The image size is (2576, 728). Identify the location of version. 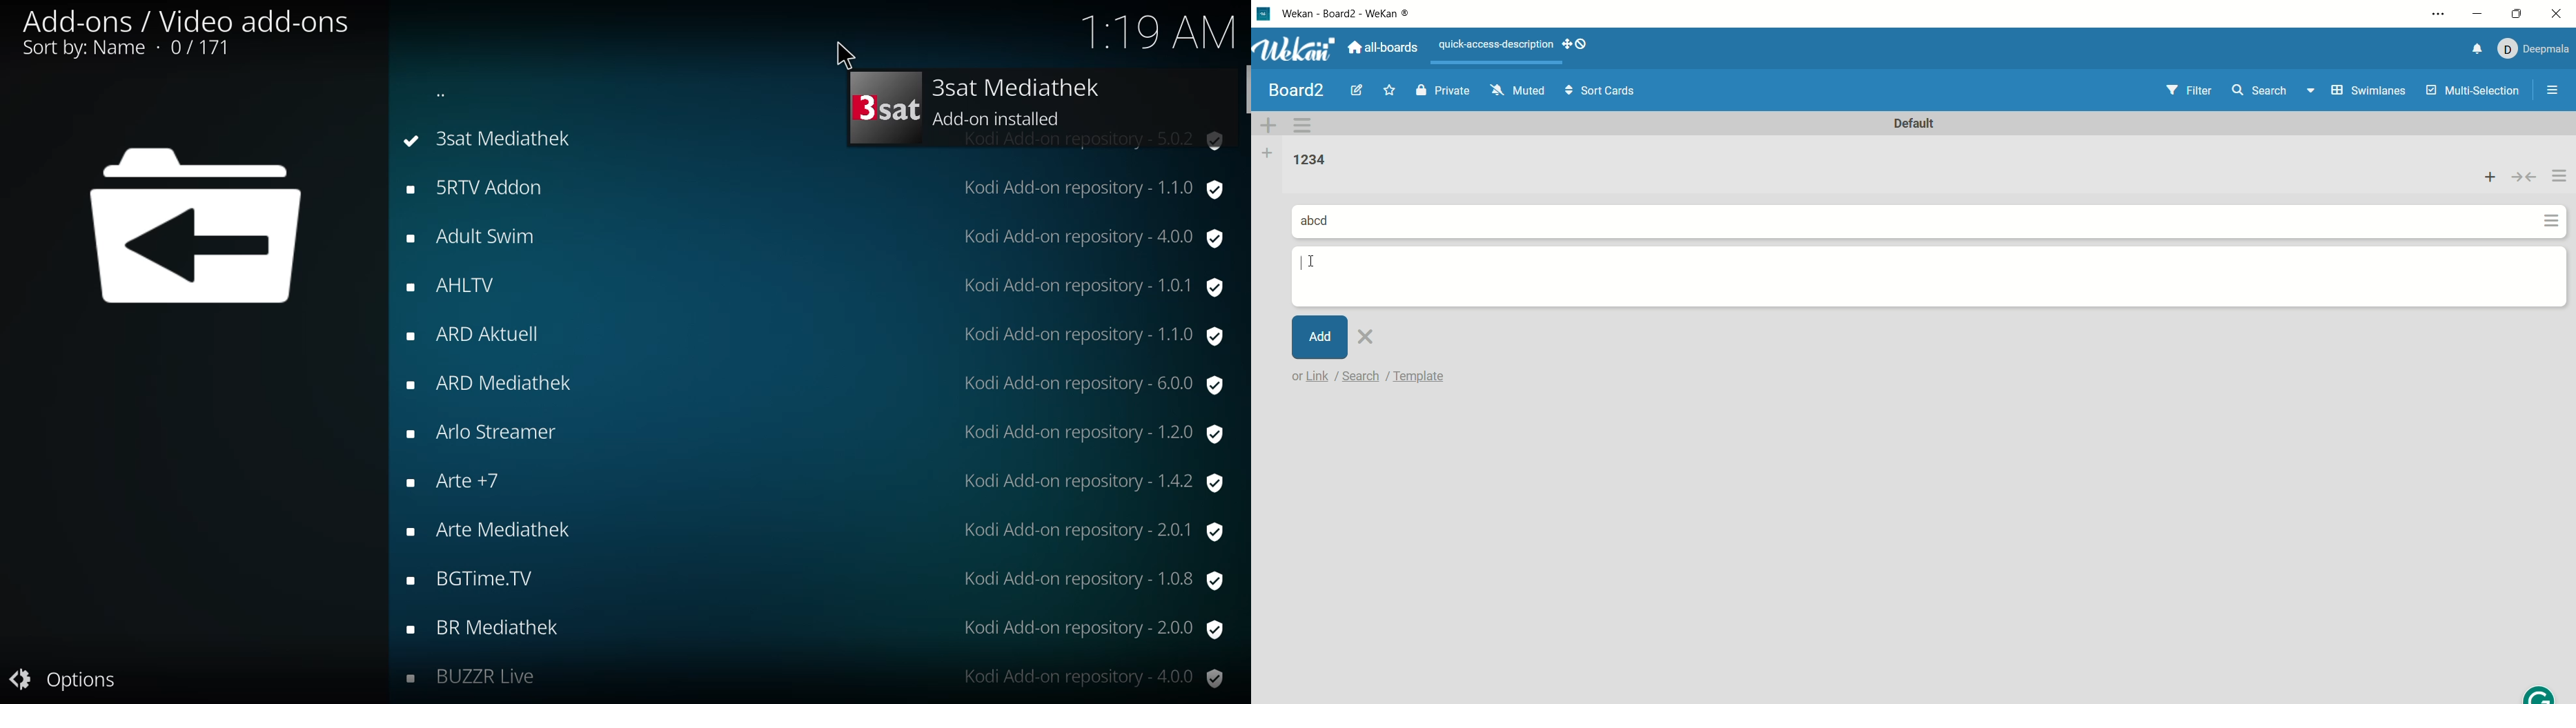
(1089, 190).